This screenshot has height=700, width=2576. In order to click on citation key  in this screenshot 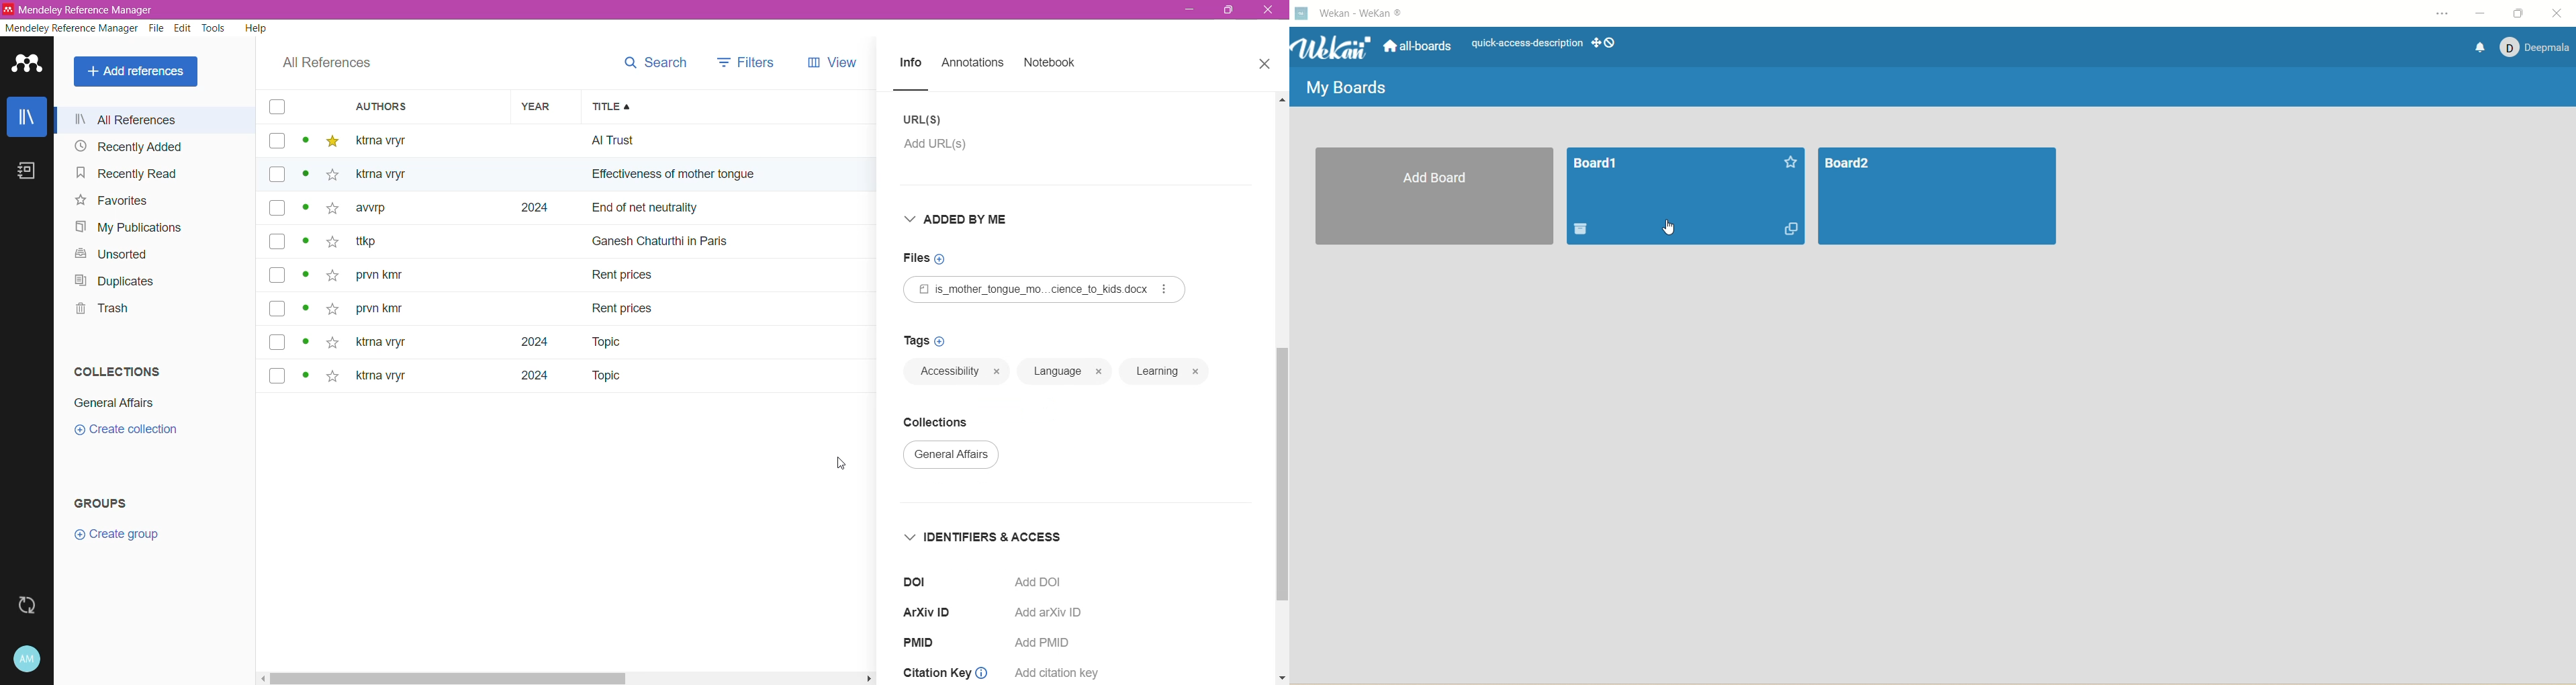, I will do `click(944, 673)`.